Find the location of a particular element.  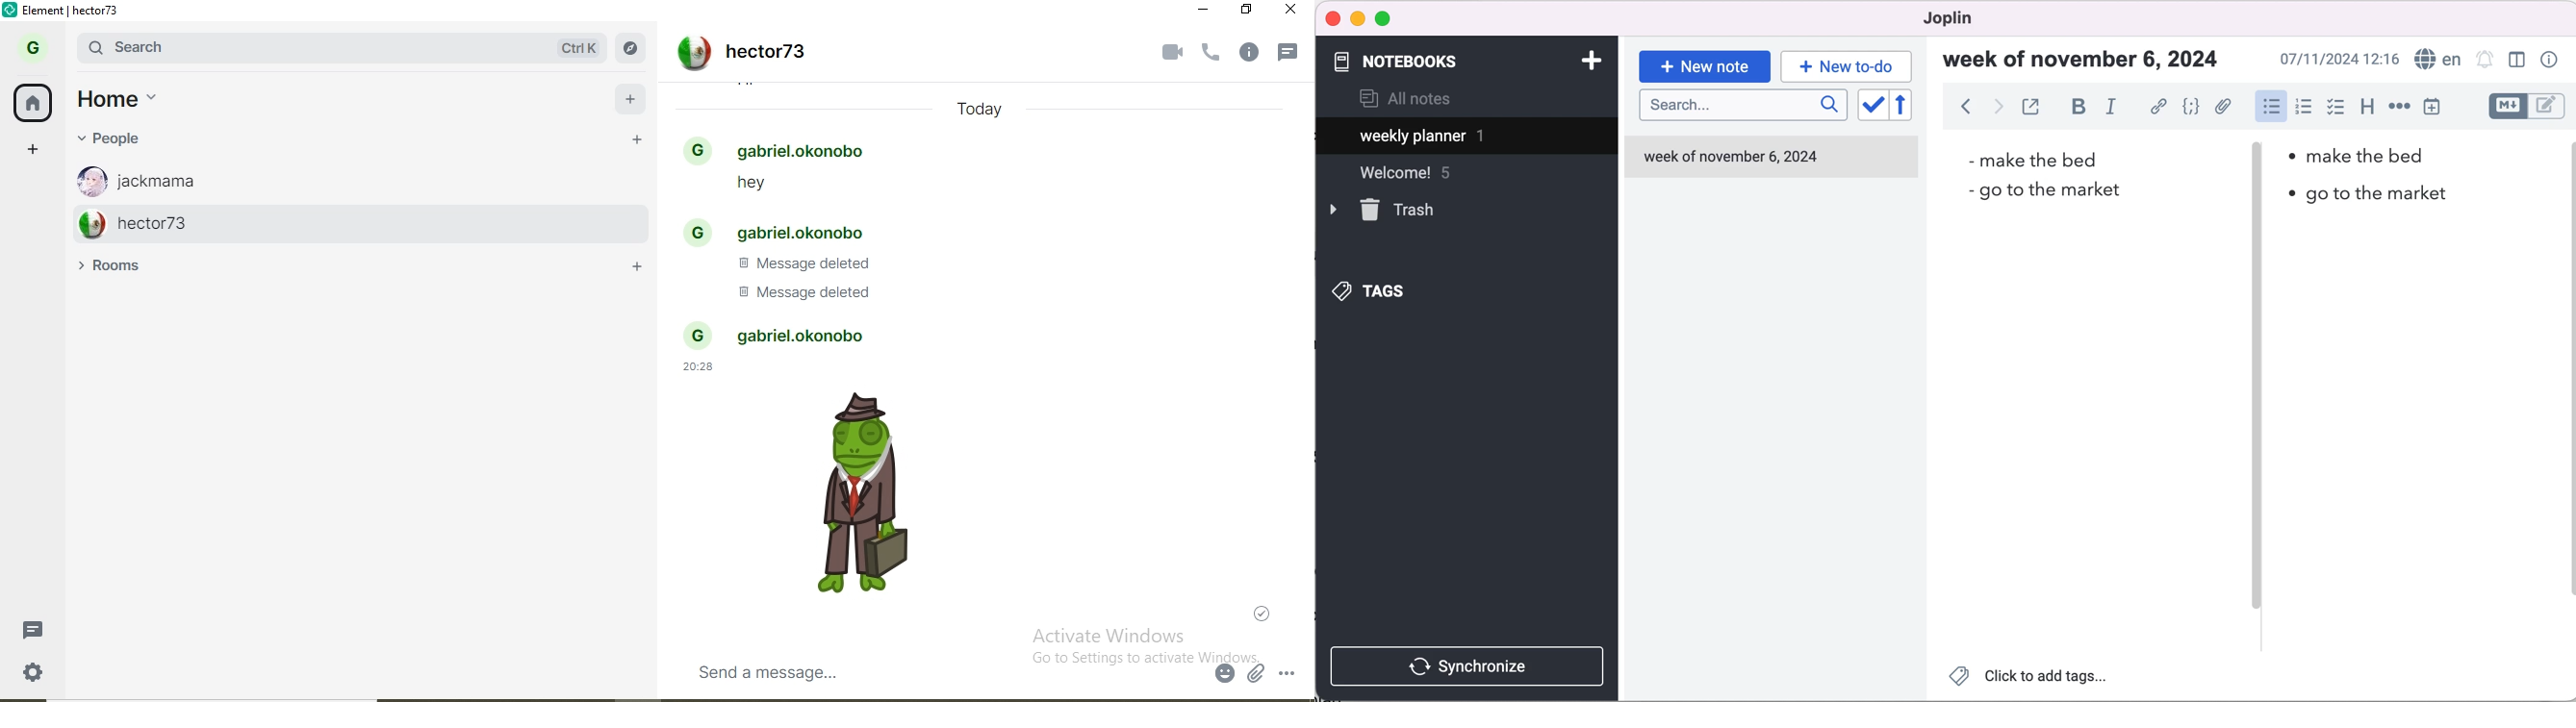

welcome! 5 is located at coordinates (1421, 178).